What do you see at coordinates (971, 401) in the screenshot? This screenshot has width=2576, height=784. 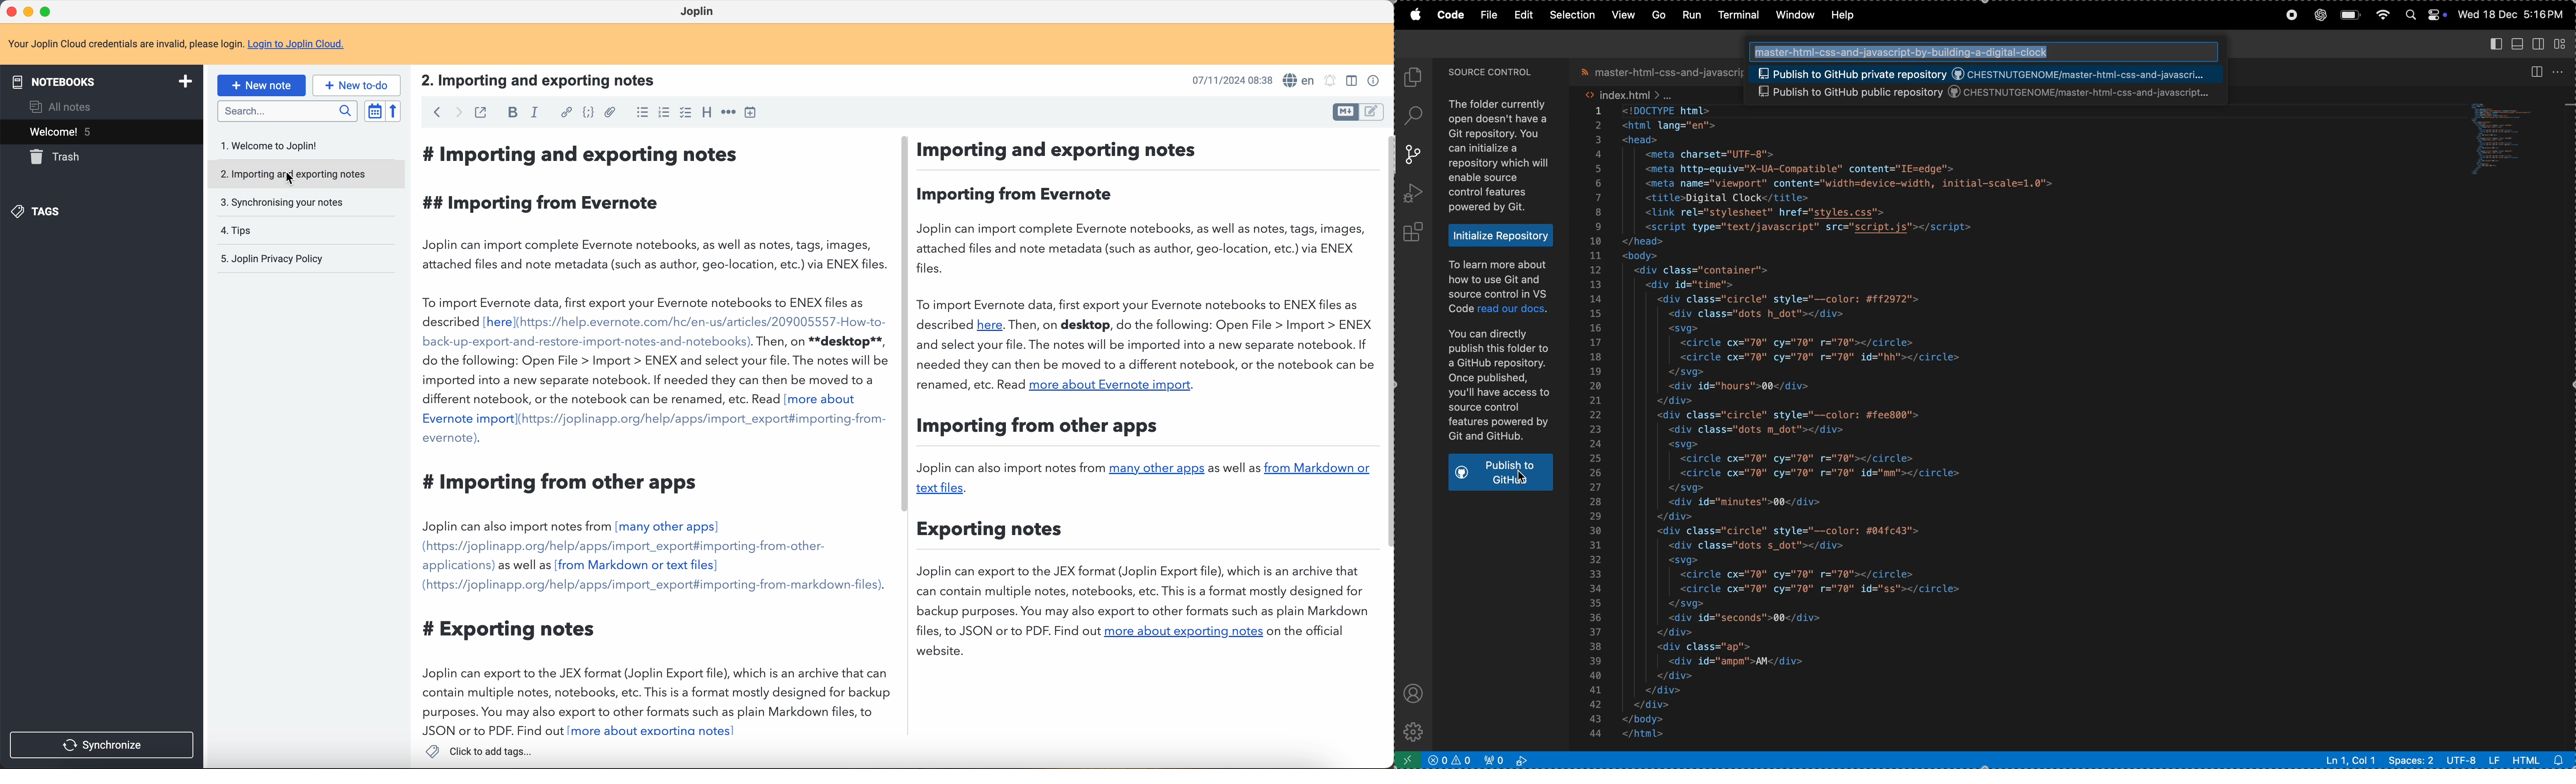 I see `Importing and exporting note Joplin can important complete Evernote notebooks, as well as notes, tags, images, attached files and note metadata (such as as author, geo-location, etc) vía ENEX files. To import Evernote data, first export your Evernote notebooks to ENEX files aside described (here)….` at bounding box center [971, 401].